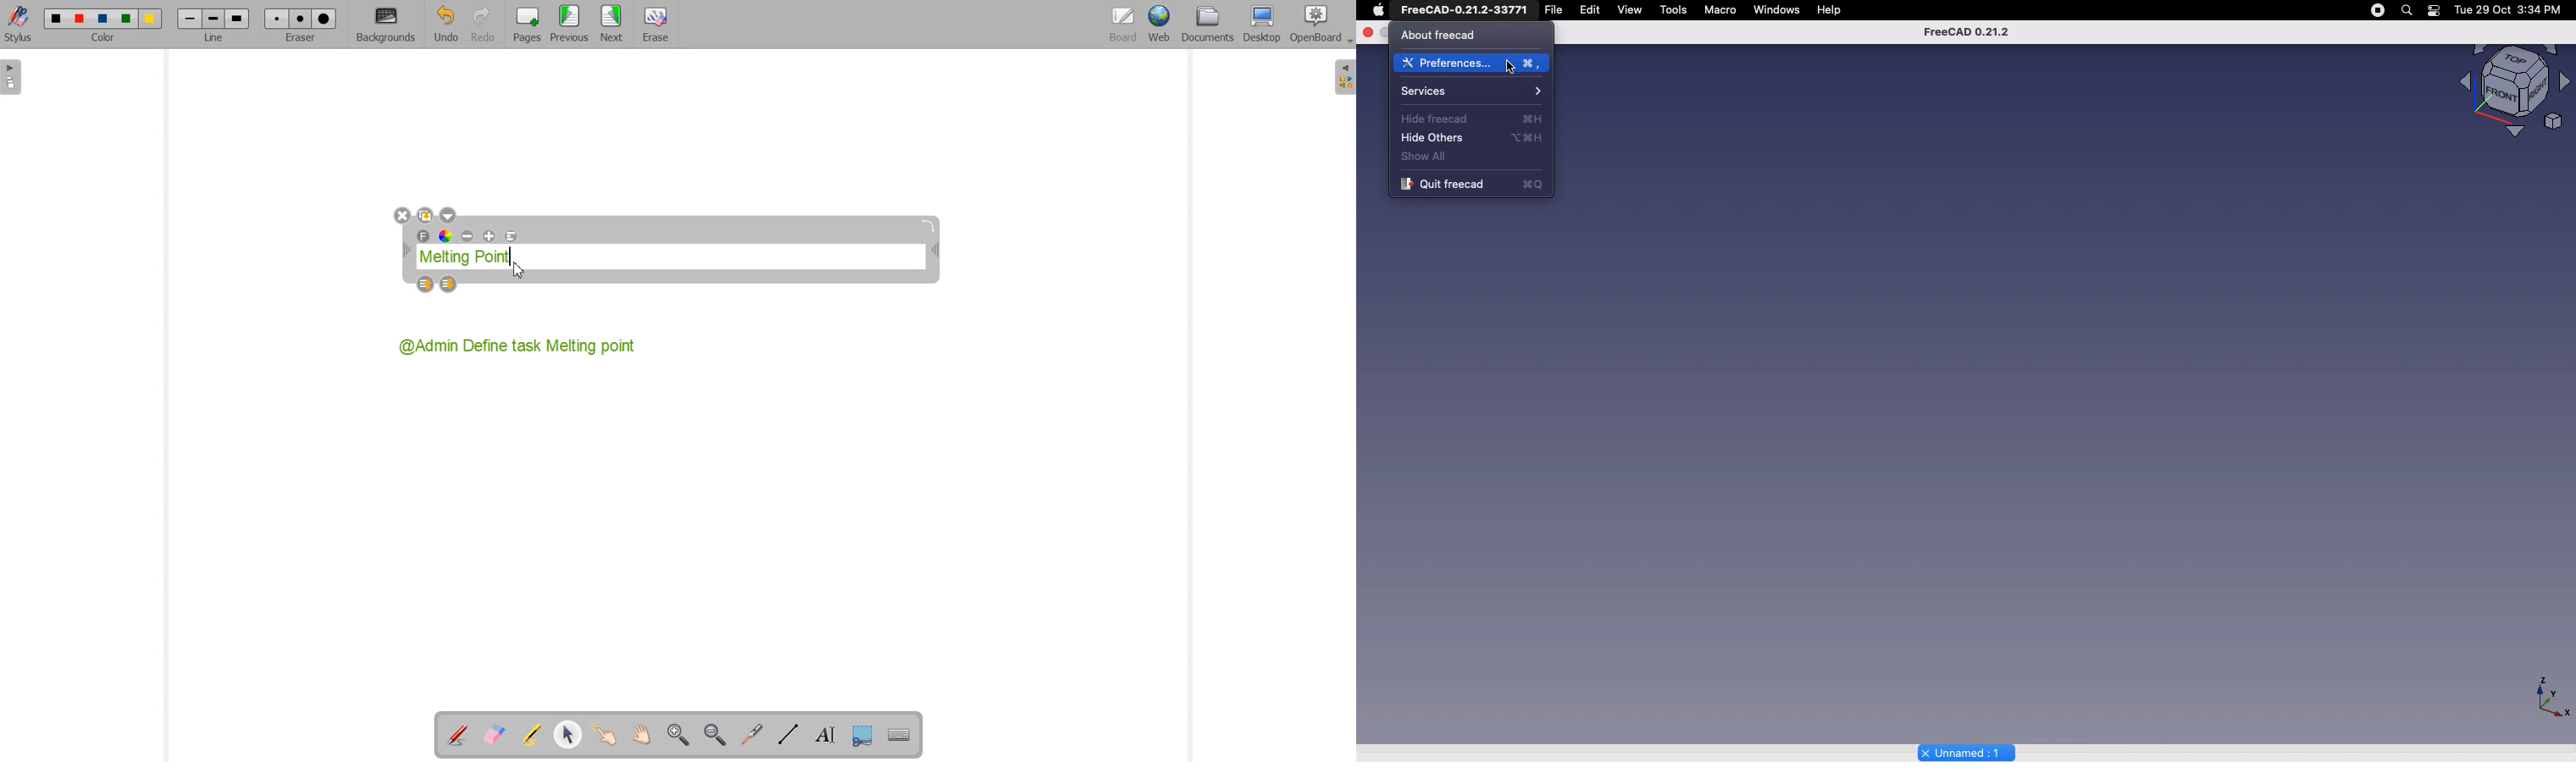  I want to click on tools, so click(1672, 9).